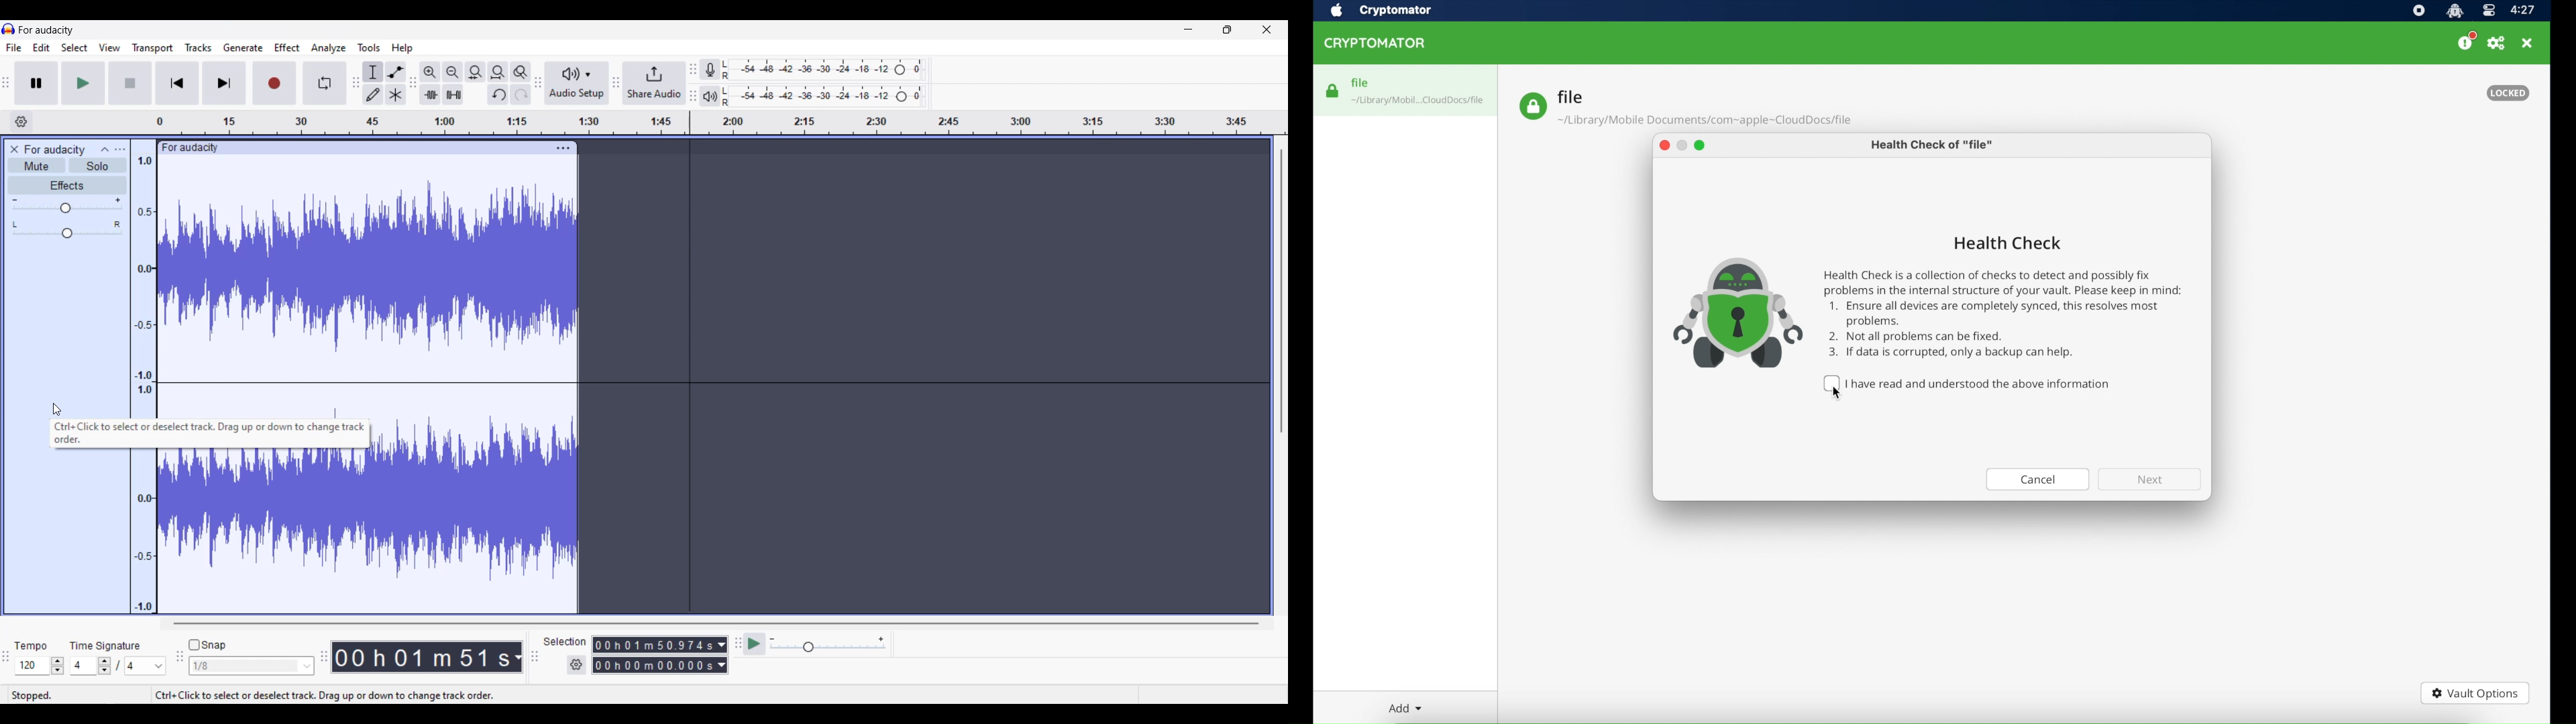  Describe the element at coordinates (252, 666) in the screenshot. I see `Snap options` at that location.